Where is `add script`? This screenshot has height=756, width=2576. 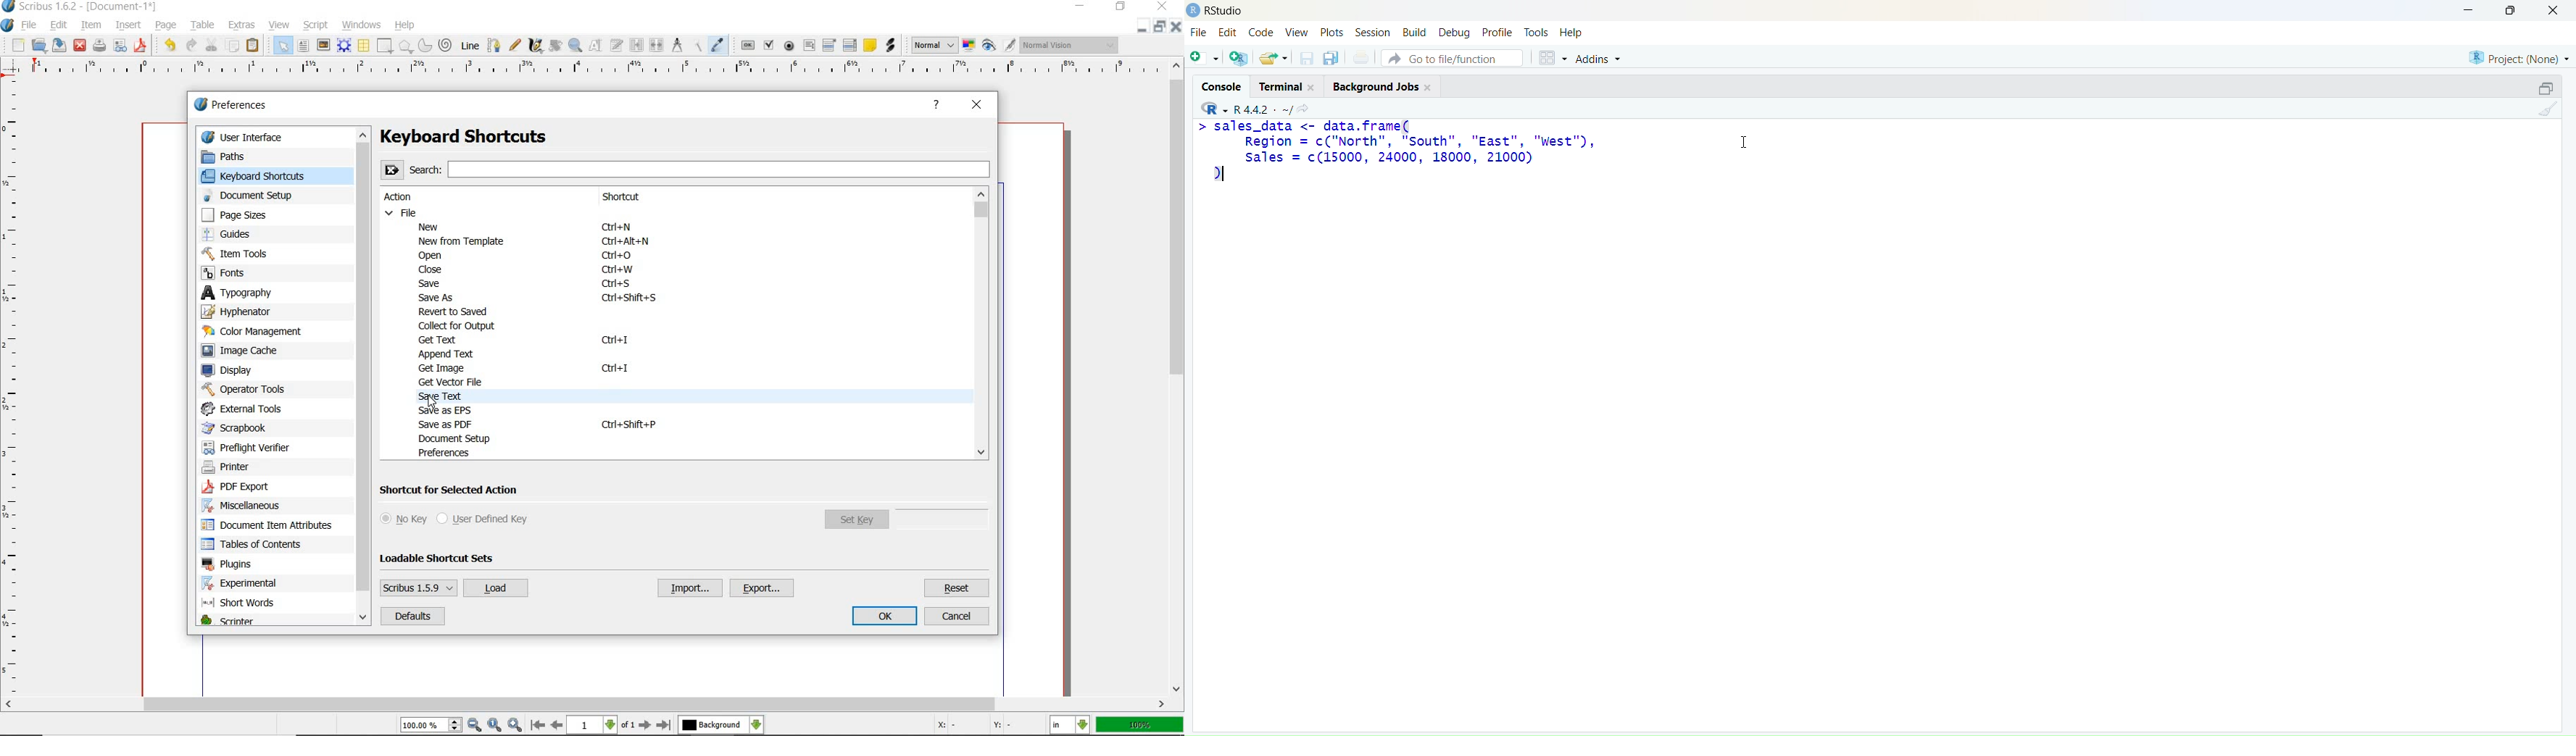 add script is located at coordinates (1203, 59).